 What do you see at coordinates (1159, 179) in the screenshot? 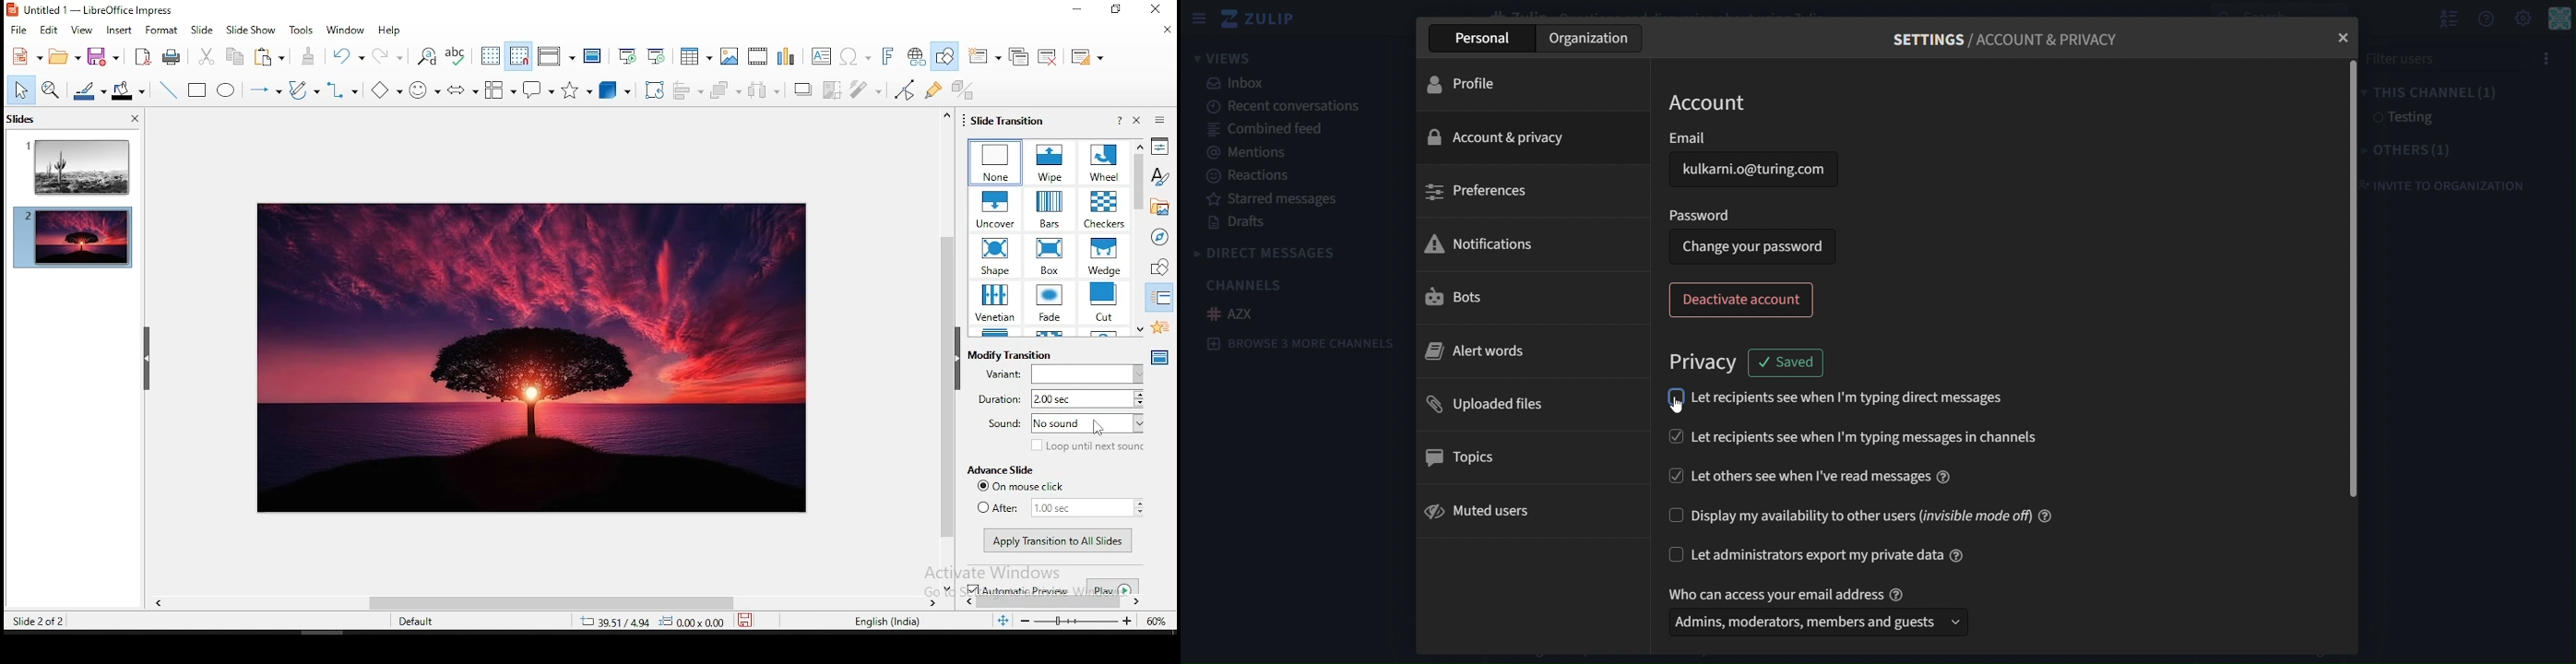
I see `styles` at bounding box center [1159, 179].